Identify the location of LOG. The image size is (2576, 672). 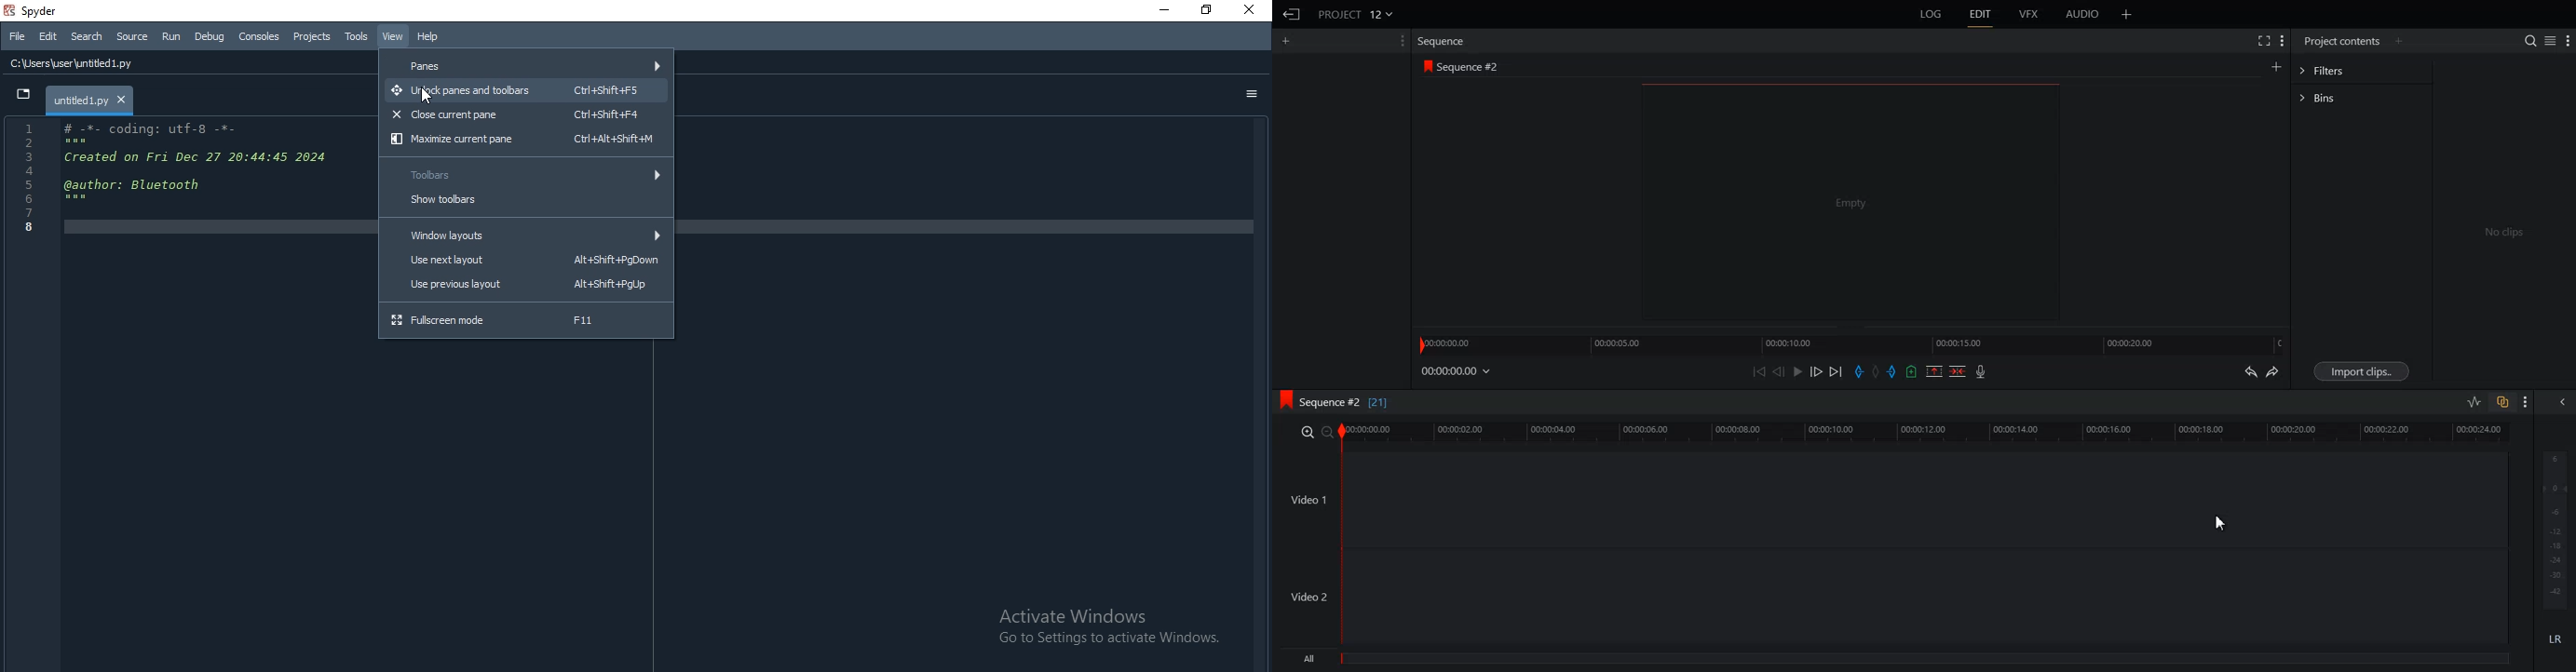
(1932, 14).